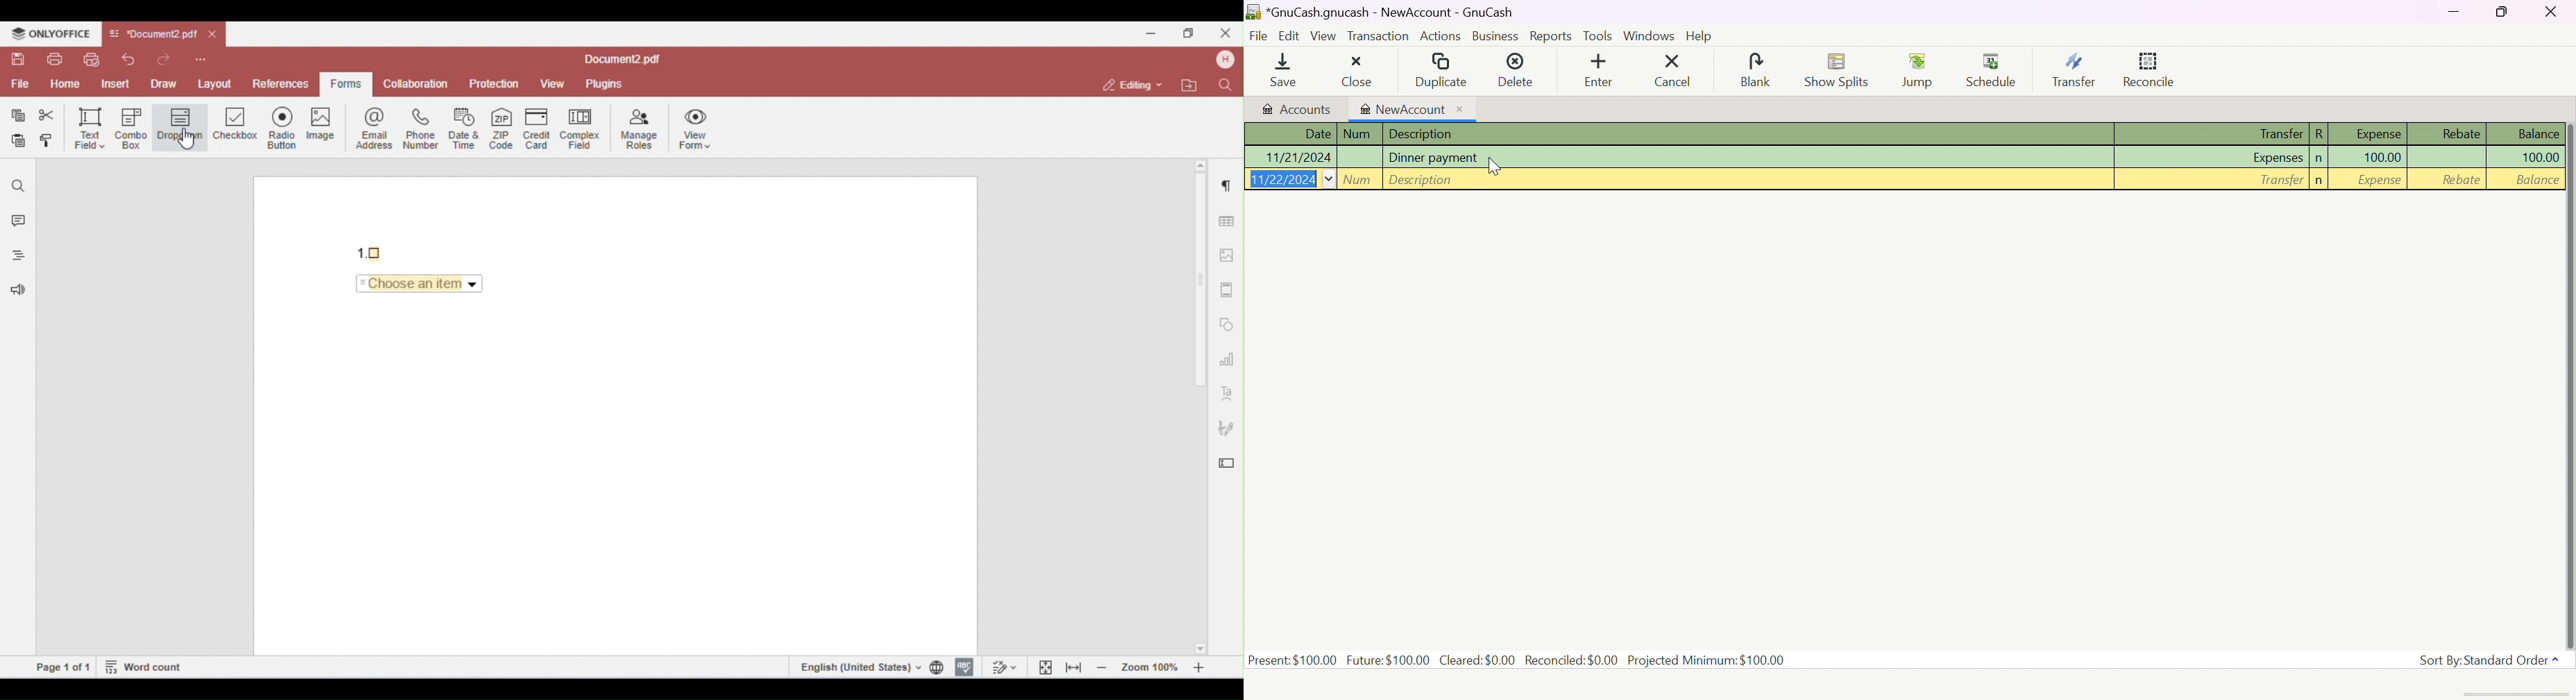 Image resolution: width=2576 pixels, height=700 pixels. What do you see at coordinates (1296, 108) in the screenshot?
I see `Accounts` at bounding box center [1296, 108].